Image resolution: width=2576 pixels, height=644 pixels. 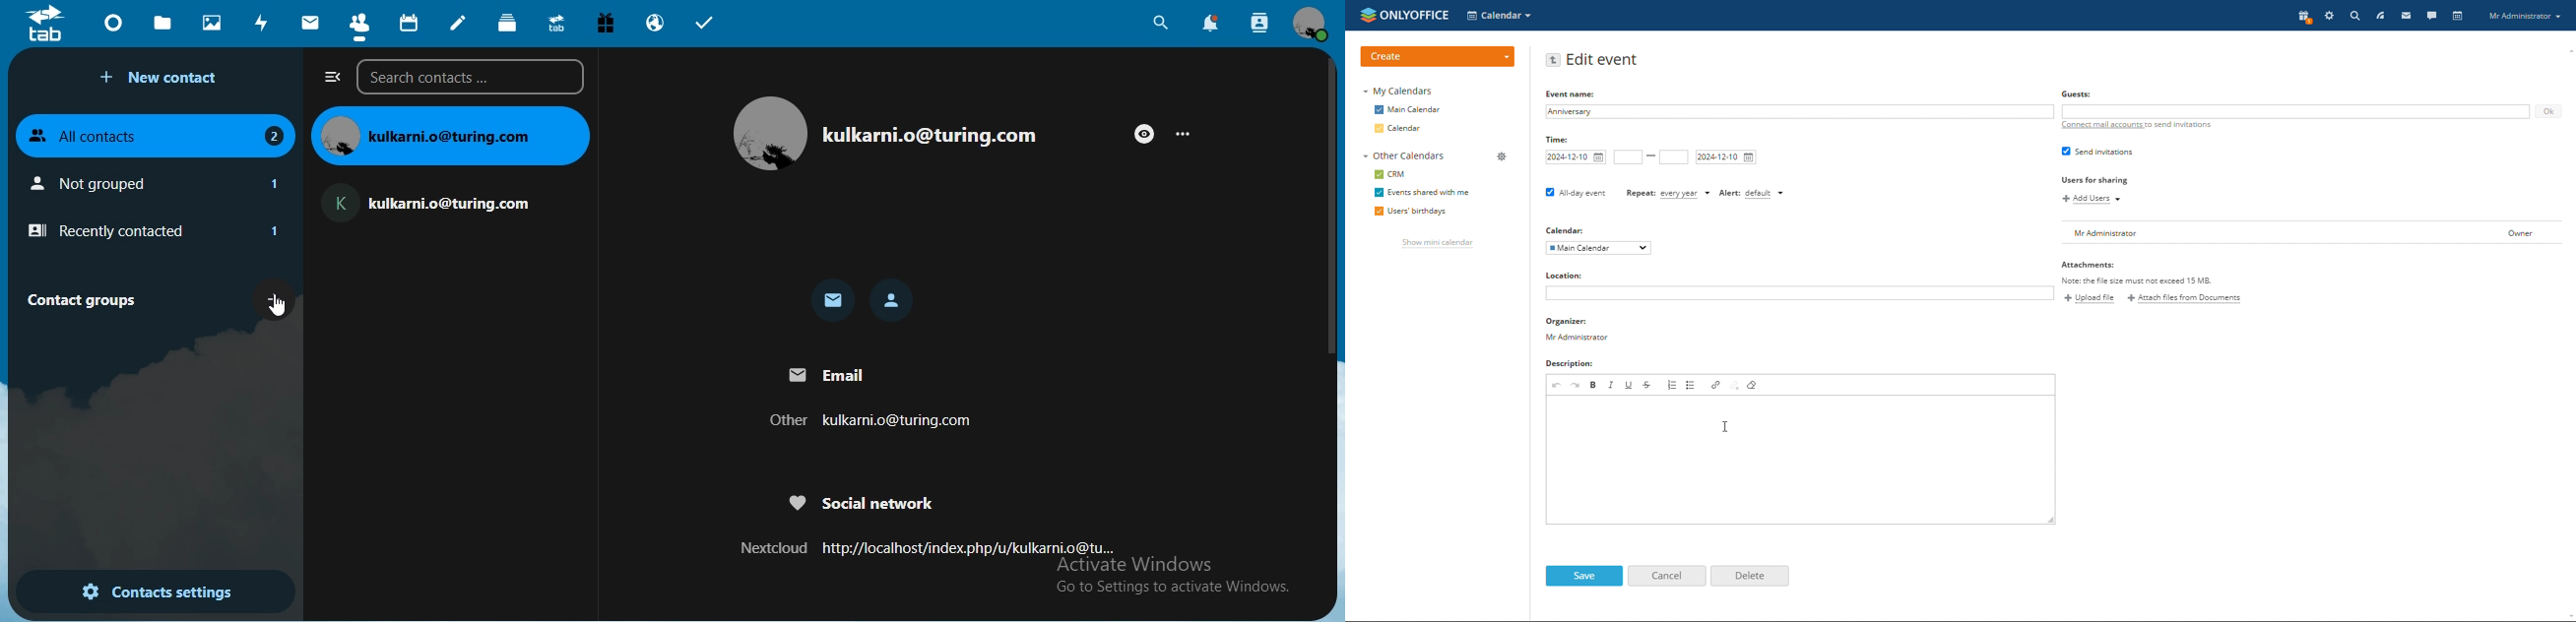 What do you see at coordinates (2185, 299) in the screenshot?
I see `attach files from documents` at bounding box center [2185, 299].